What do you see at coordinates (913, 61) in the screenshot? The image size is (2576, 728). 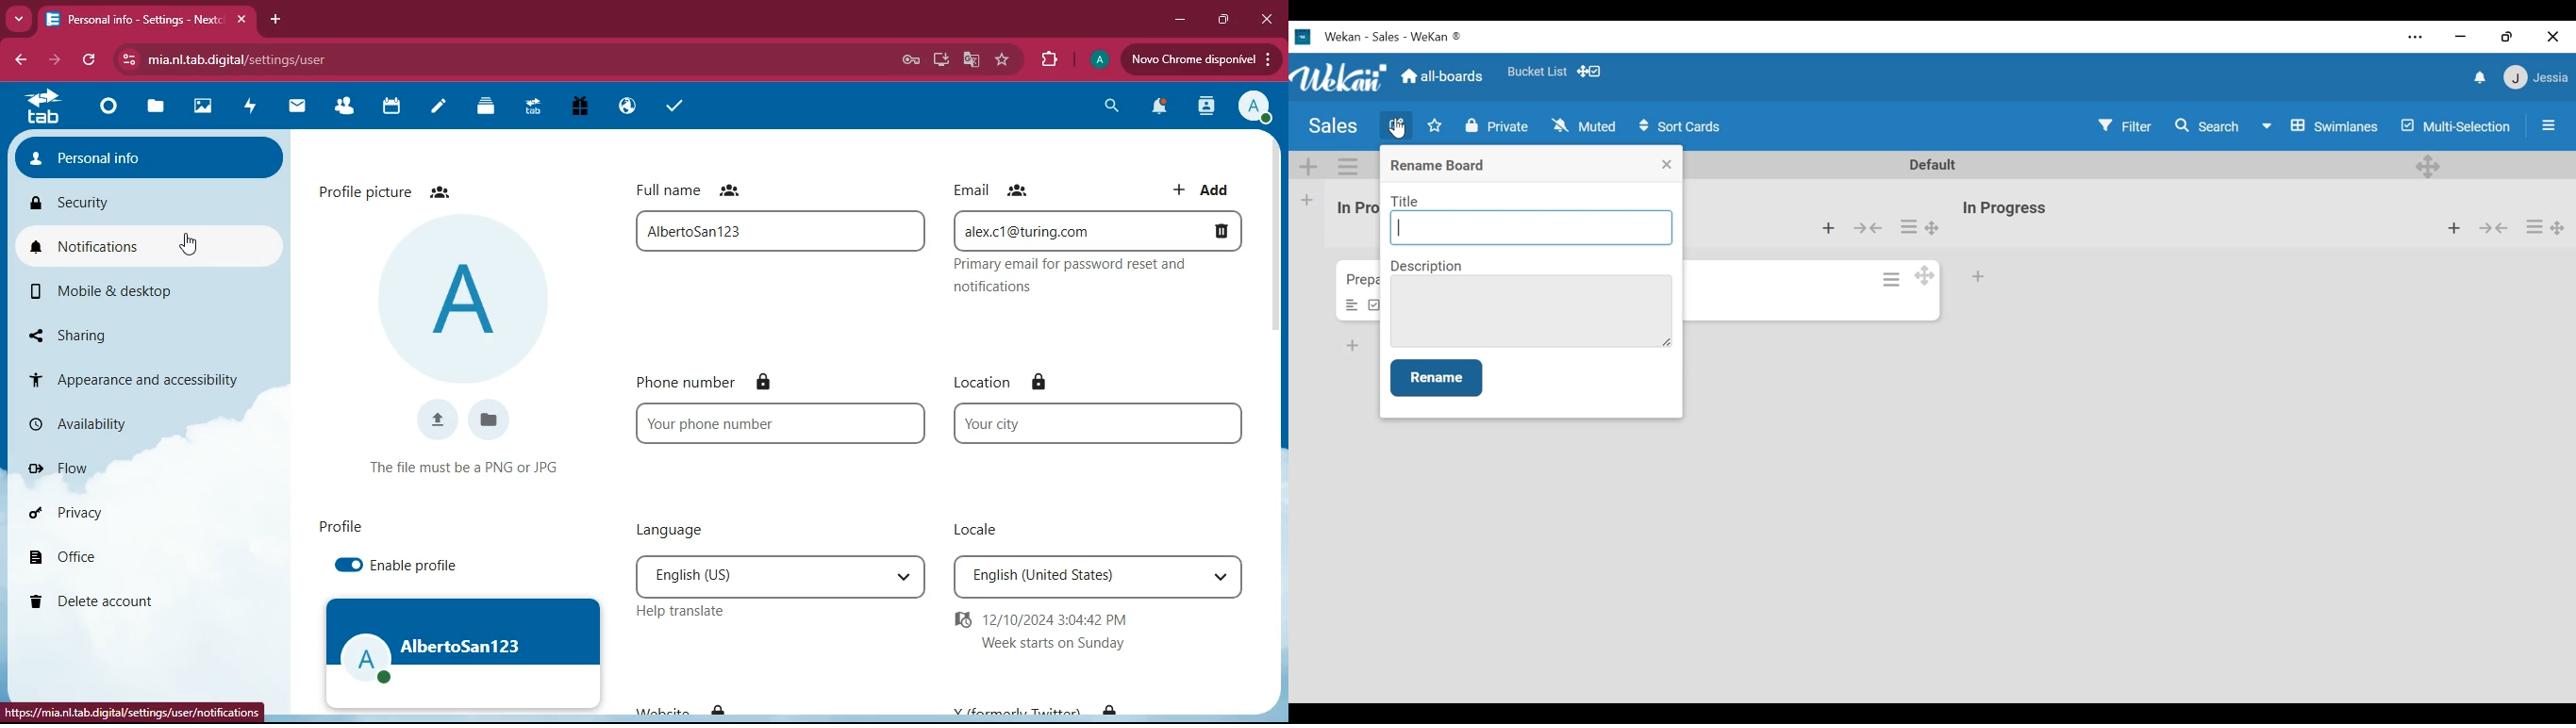 I see `password` at bounding box center [913, 61].